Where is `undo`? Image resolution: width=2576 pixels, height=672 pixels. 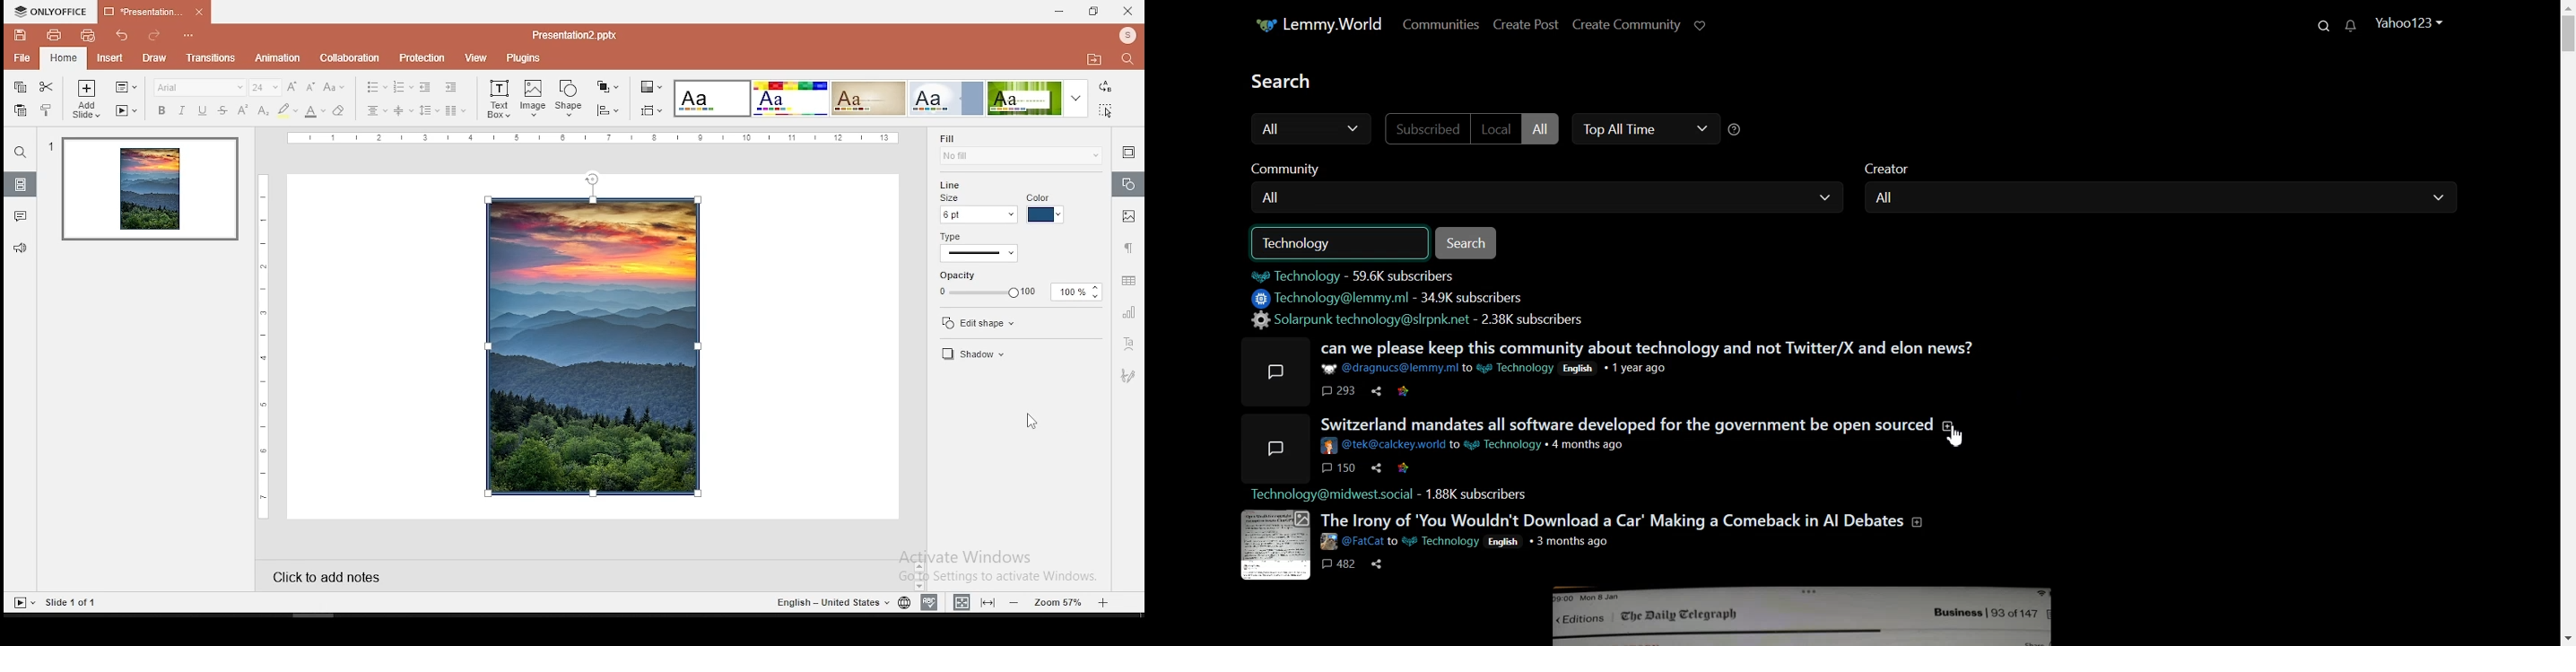 undo is located at coordinates (121, 38).